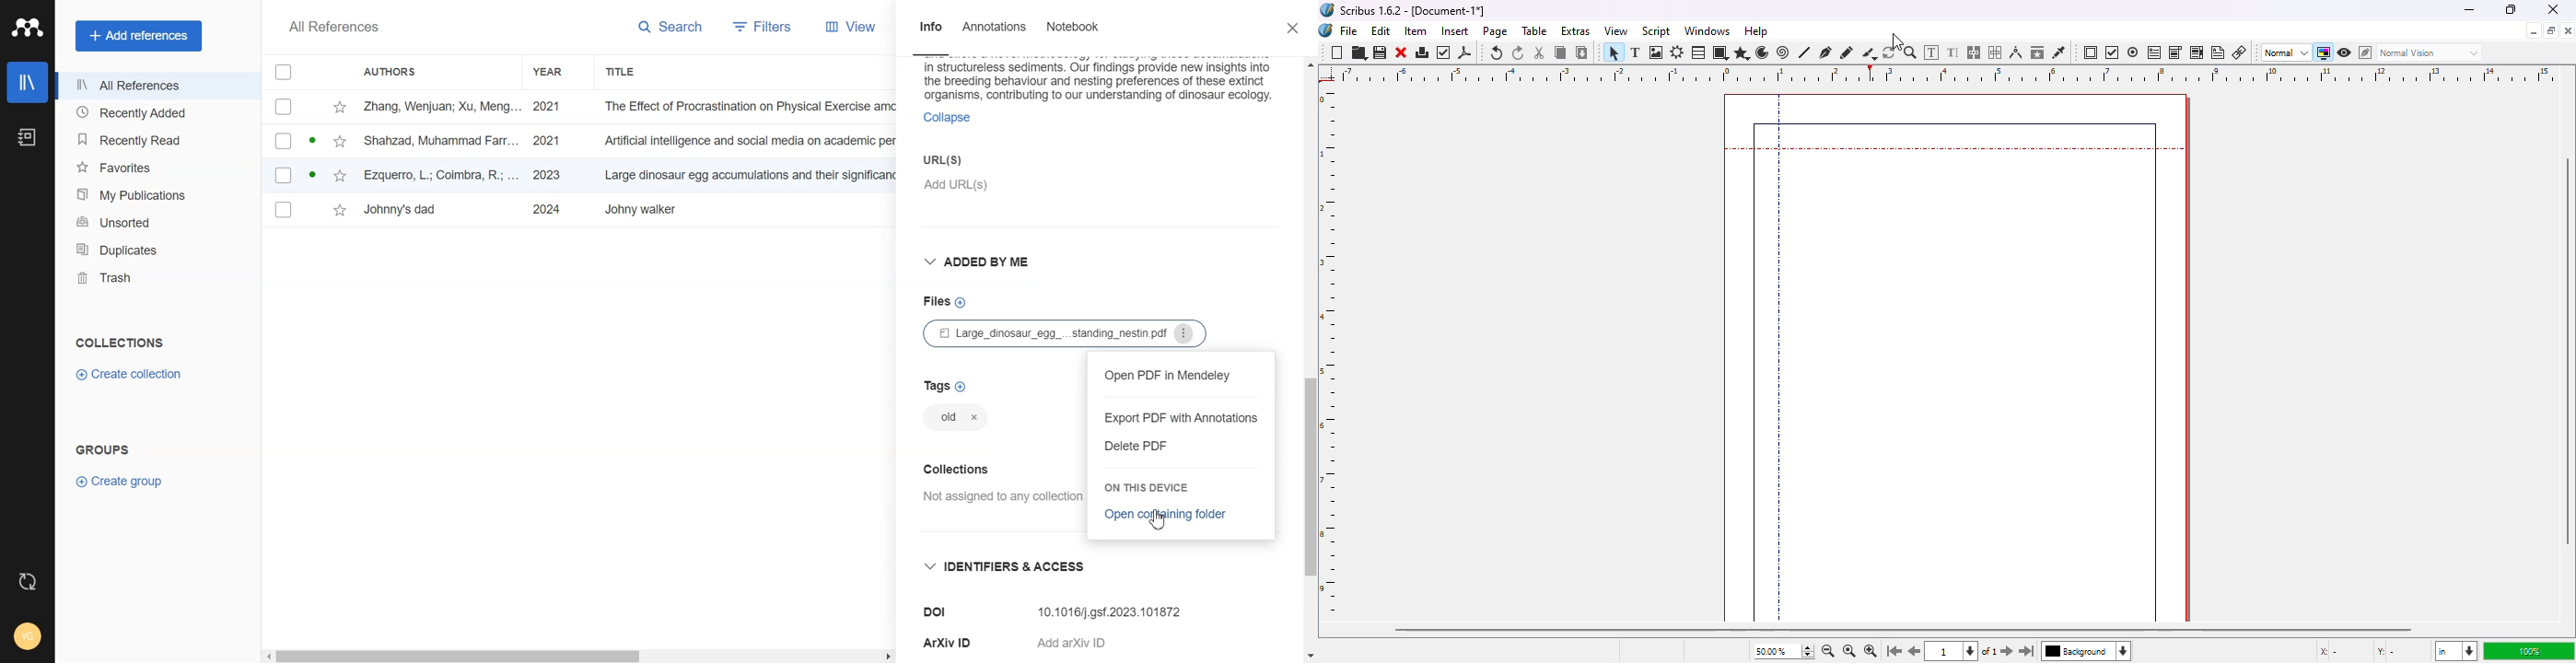 This screenshot has width=2576, height=672. I want to click on ruler, so click(1939, 75).